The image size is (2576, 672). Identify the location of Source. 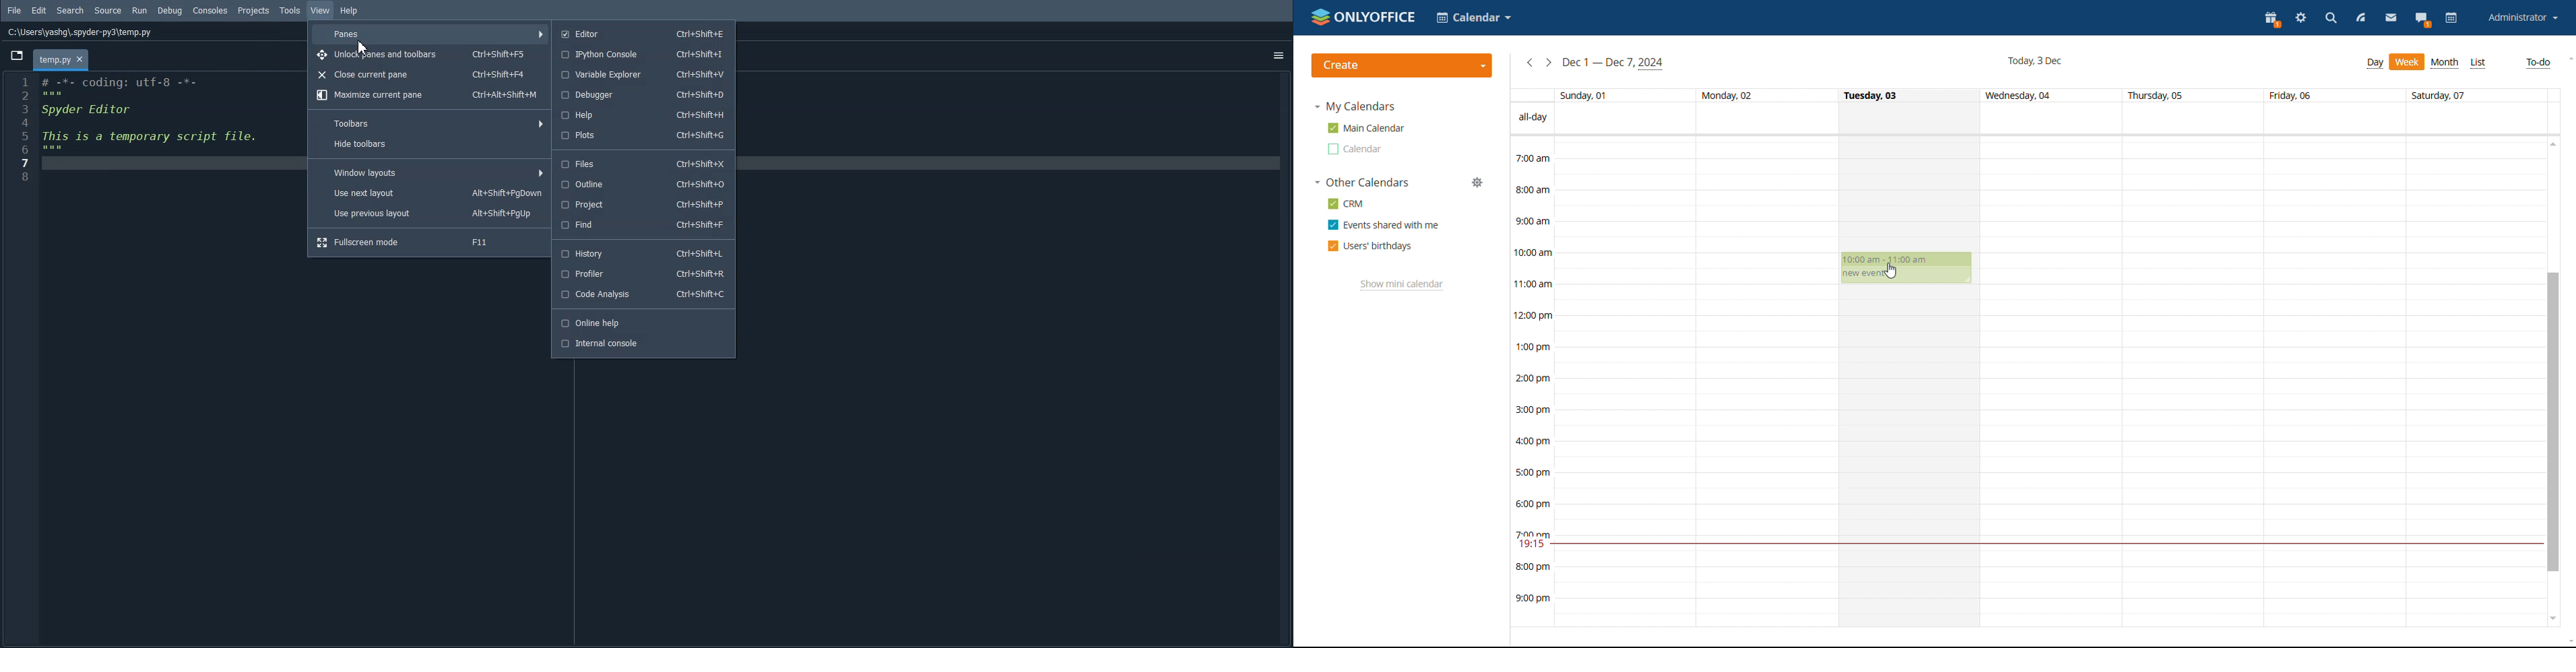
(108, 11).